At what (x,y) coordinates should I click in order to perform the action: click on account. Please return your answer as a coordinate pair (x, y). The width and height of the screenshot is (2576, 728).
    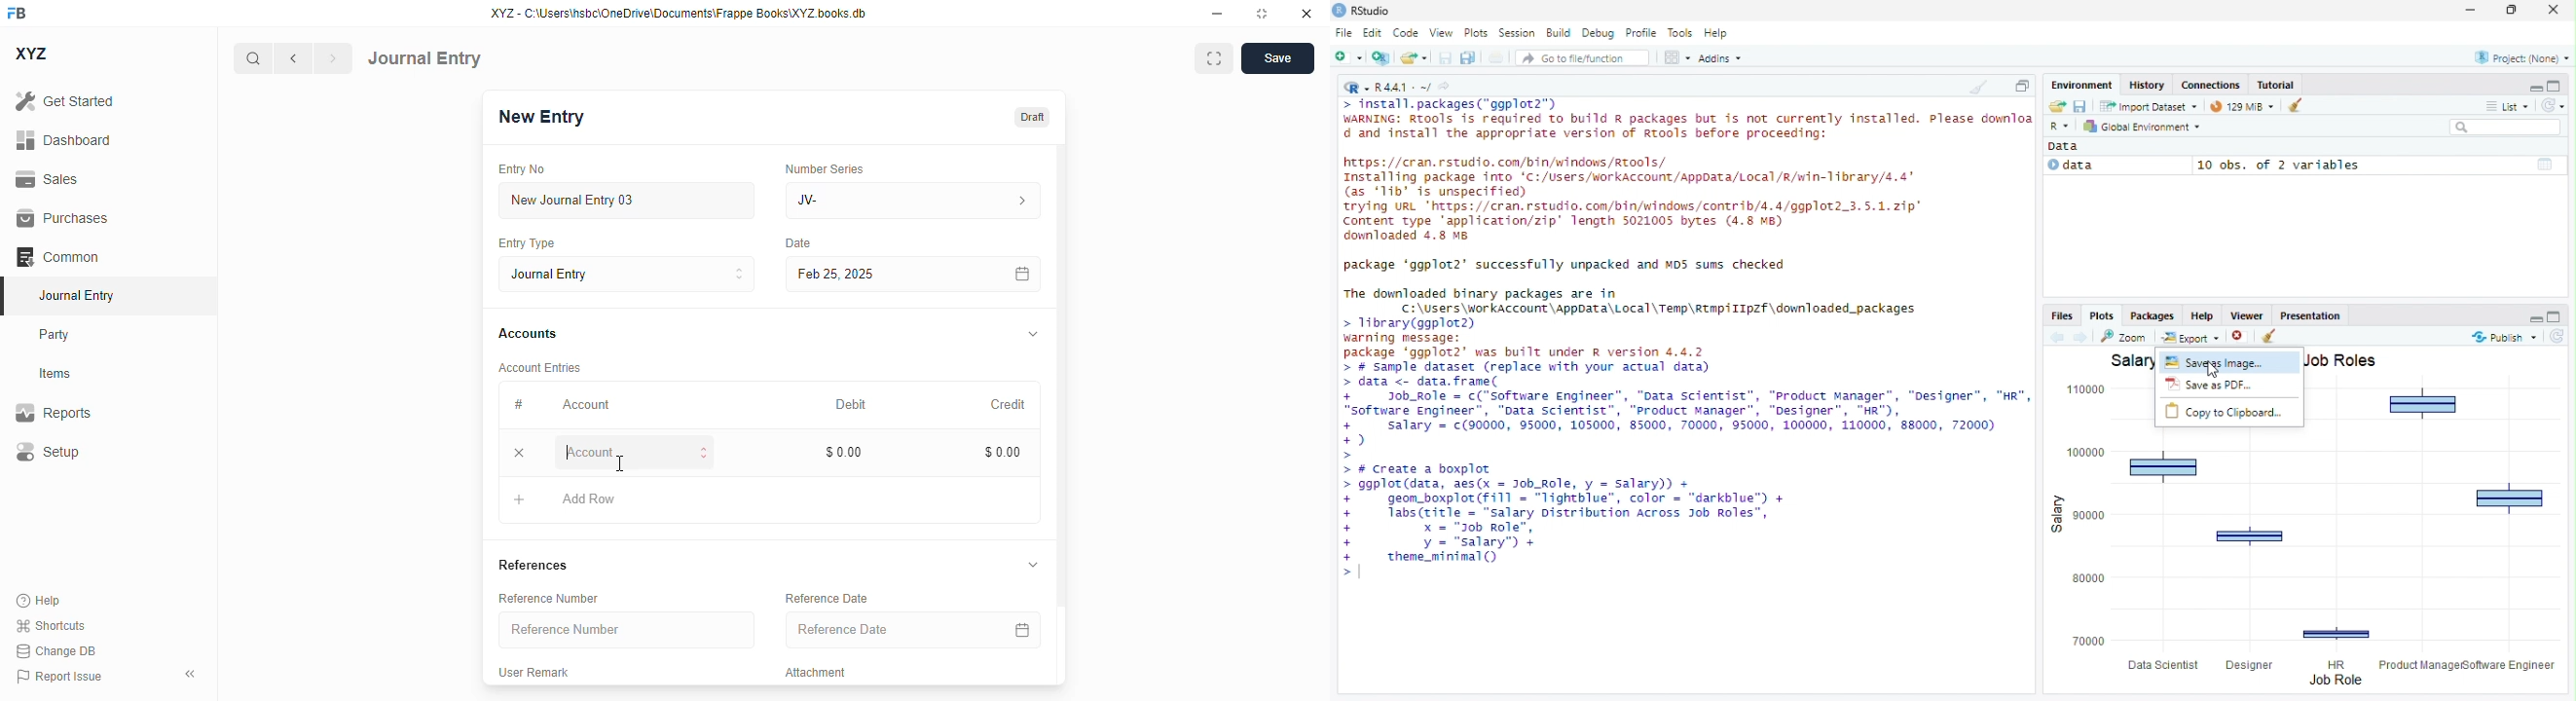
    Looking at the image, I should click on (586, 405).